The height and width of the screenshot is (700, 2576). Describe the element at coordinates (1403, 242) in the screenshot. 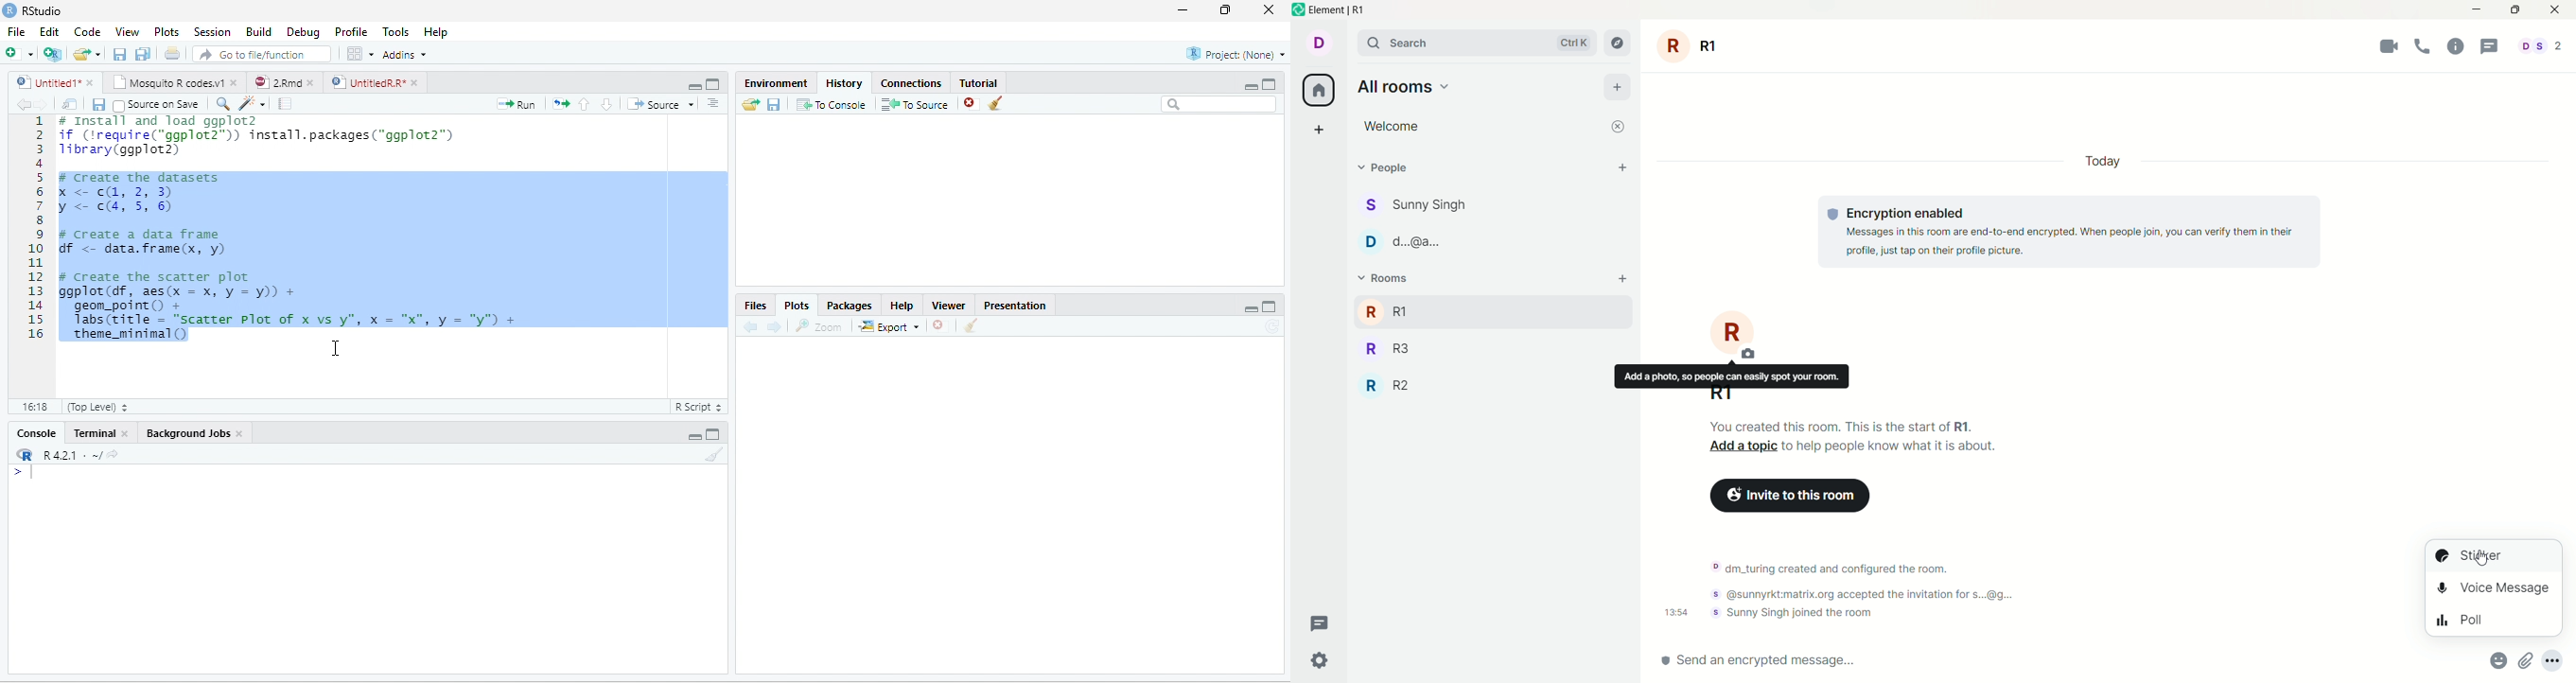

I see `d...@a... chat` at that location.